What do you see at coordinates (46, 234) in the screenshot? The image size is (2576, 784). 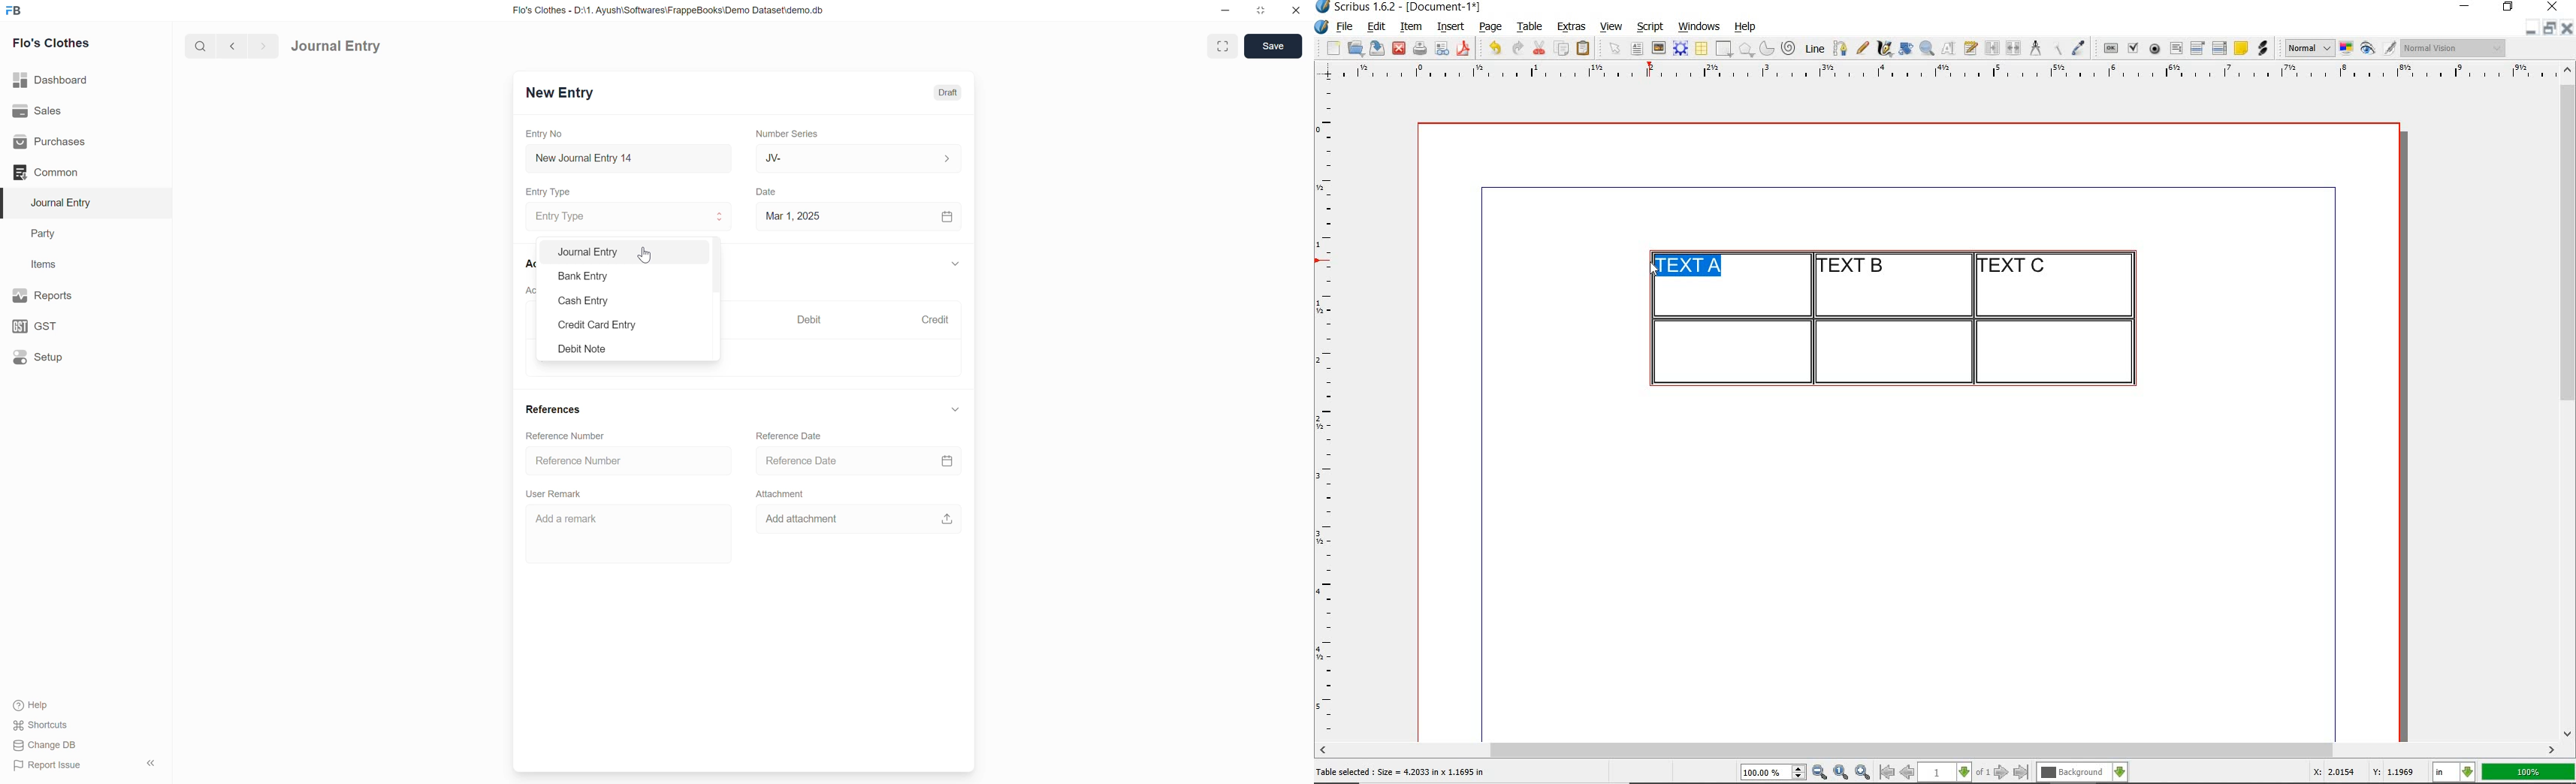 I see `Party` at bounding box center [46, 234].